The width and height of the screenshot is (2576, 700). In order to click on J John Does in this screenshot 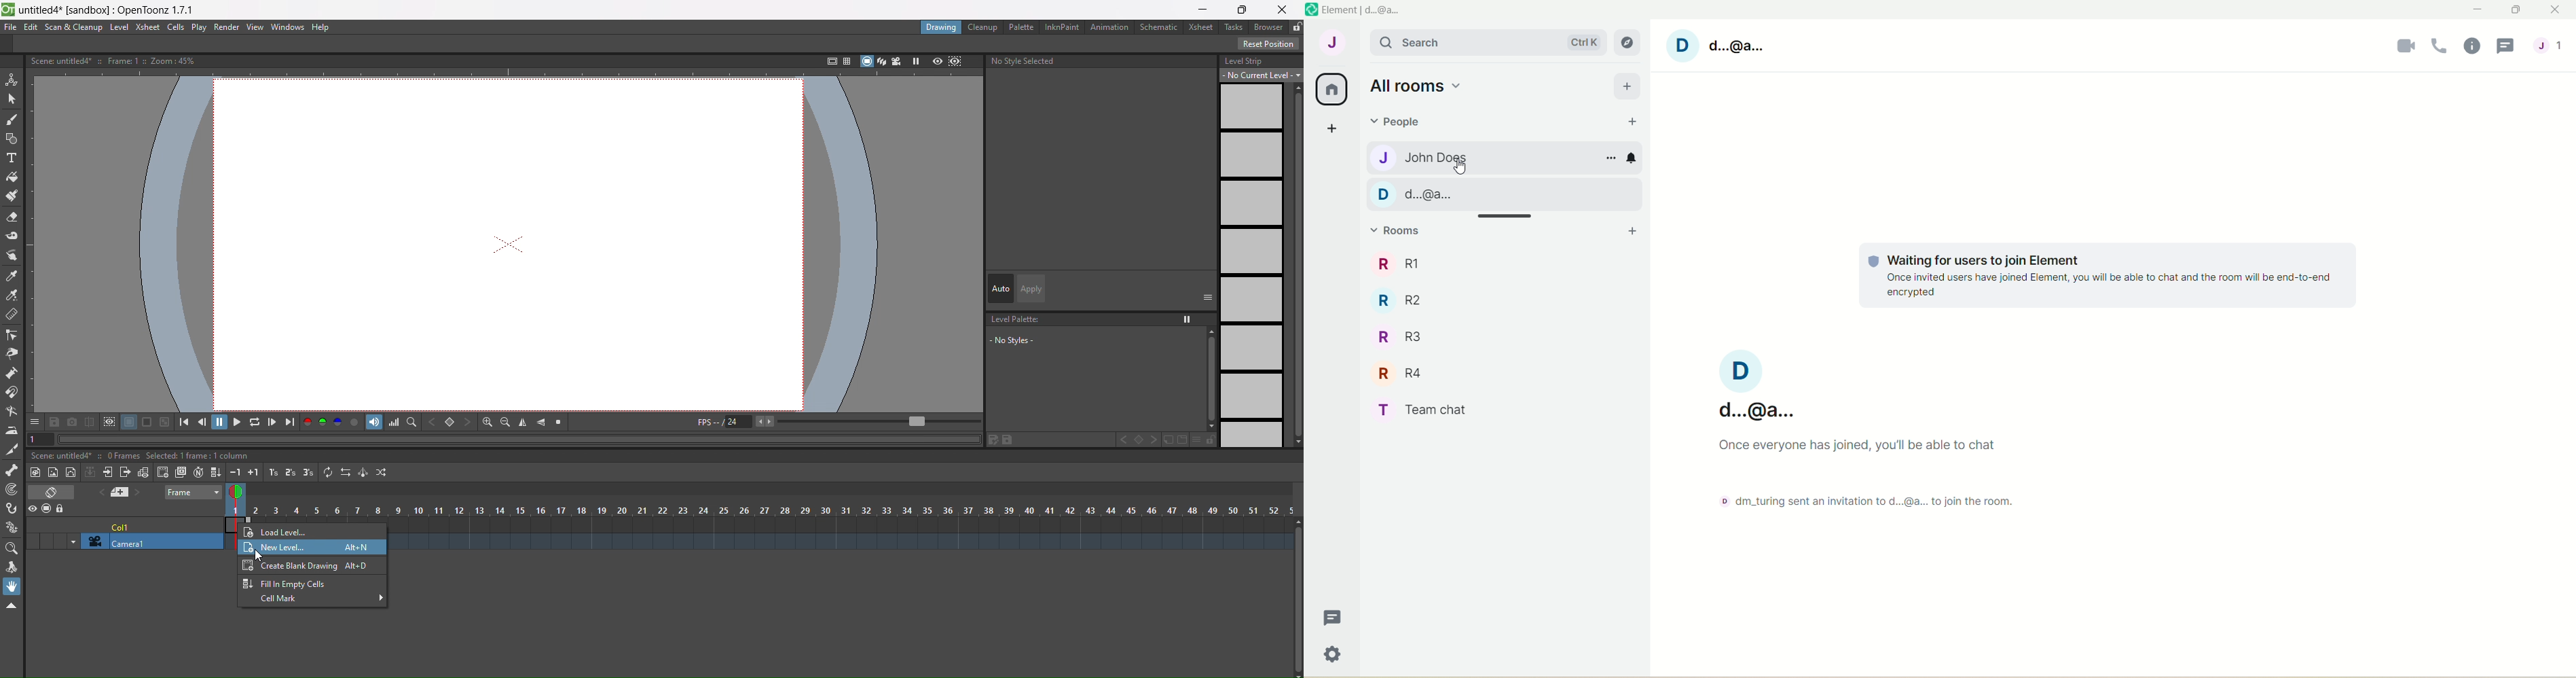, I will do `click(1434, 158)`.